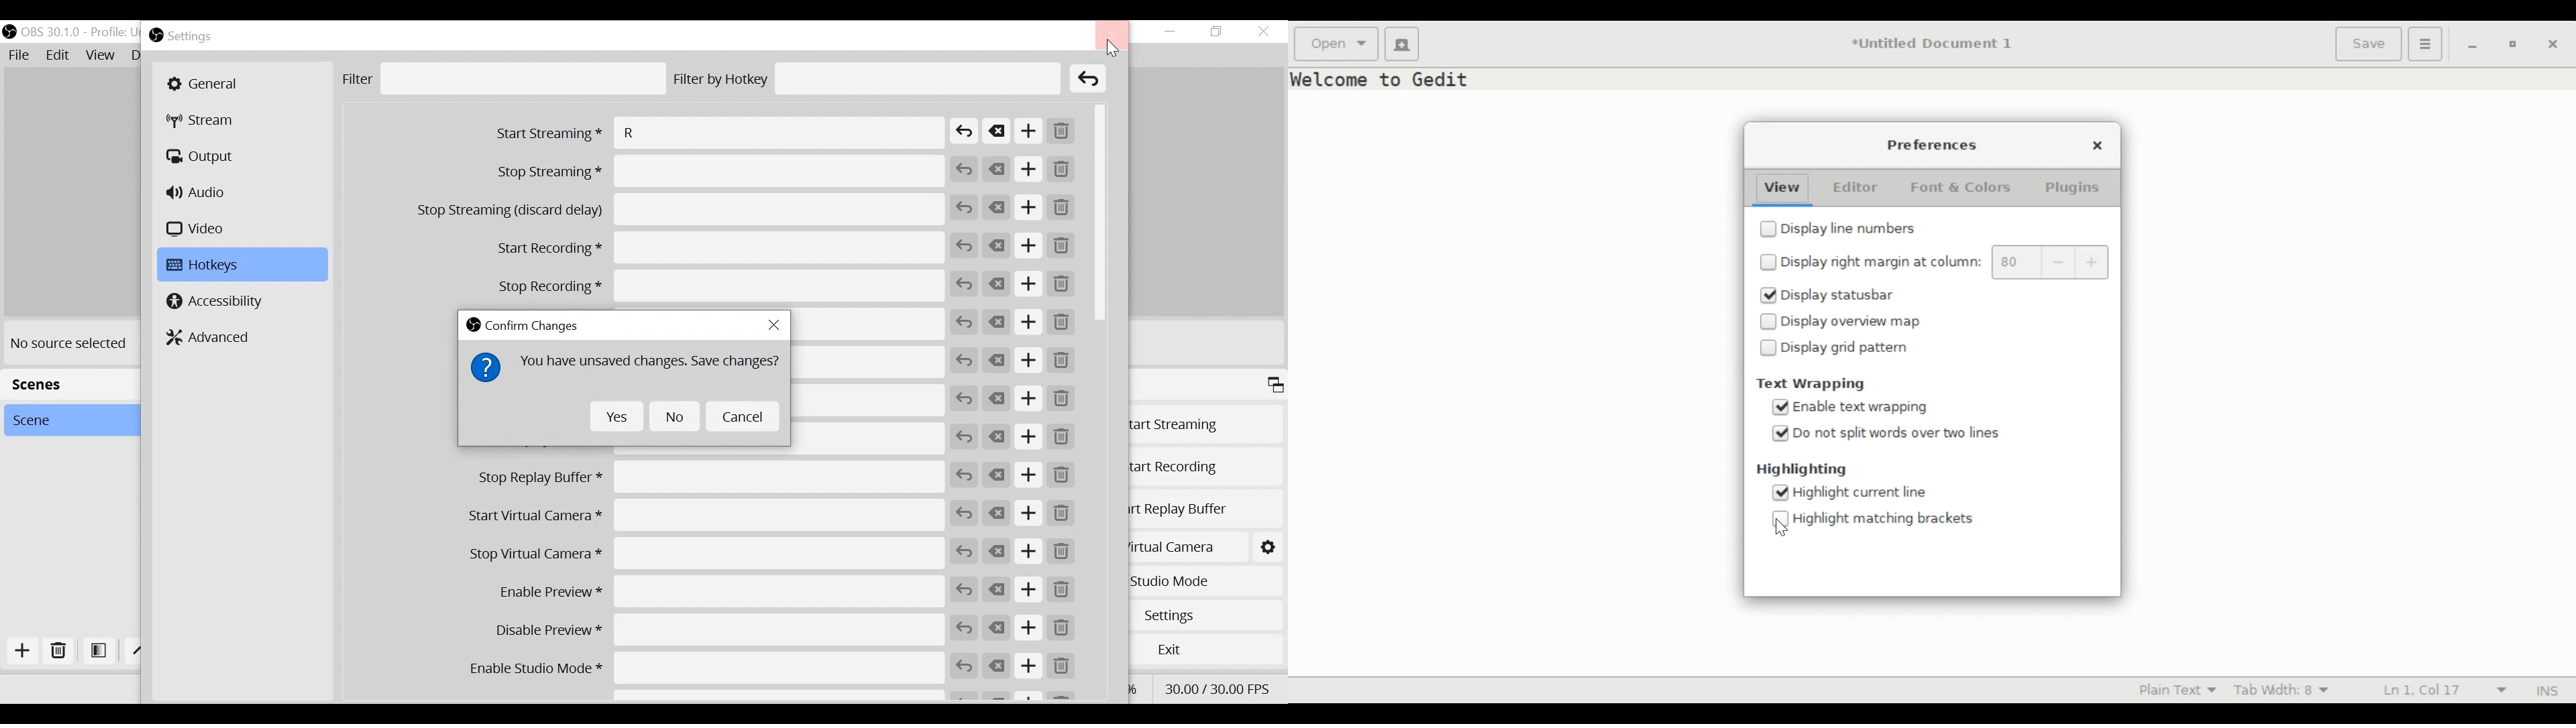  I want to click on Close, so click(1263, 32).